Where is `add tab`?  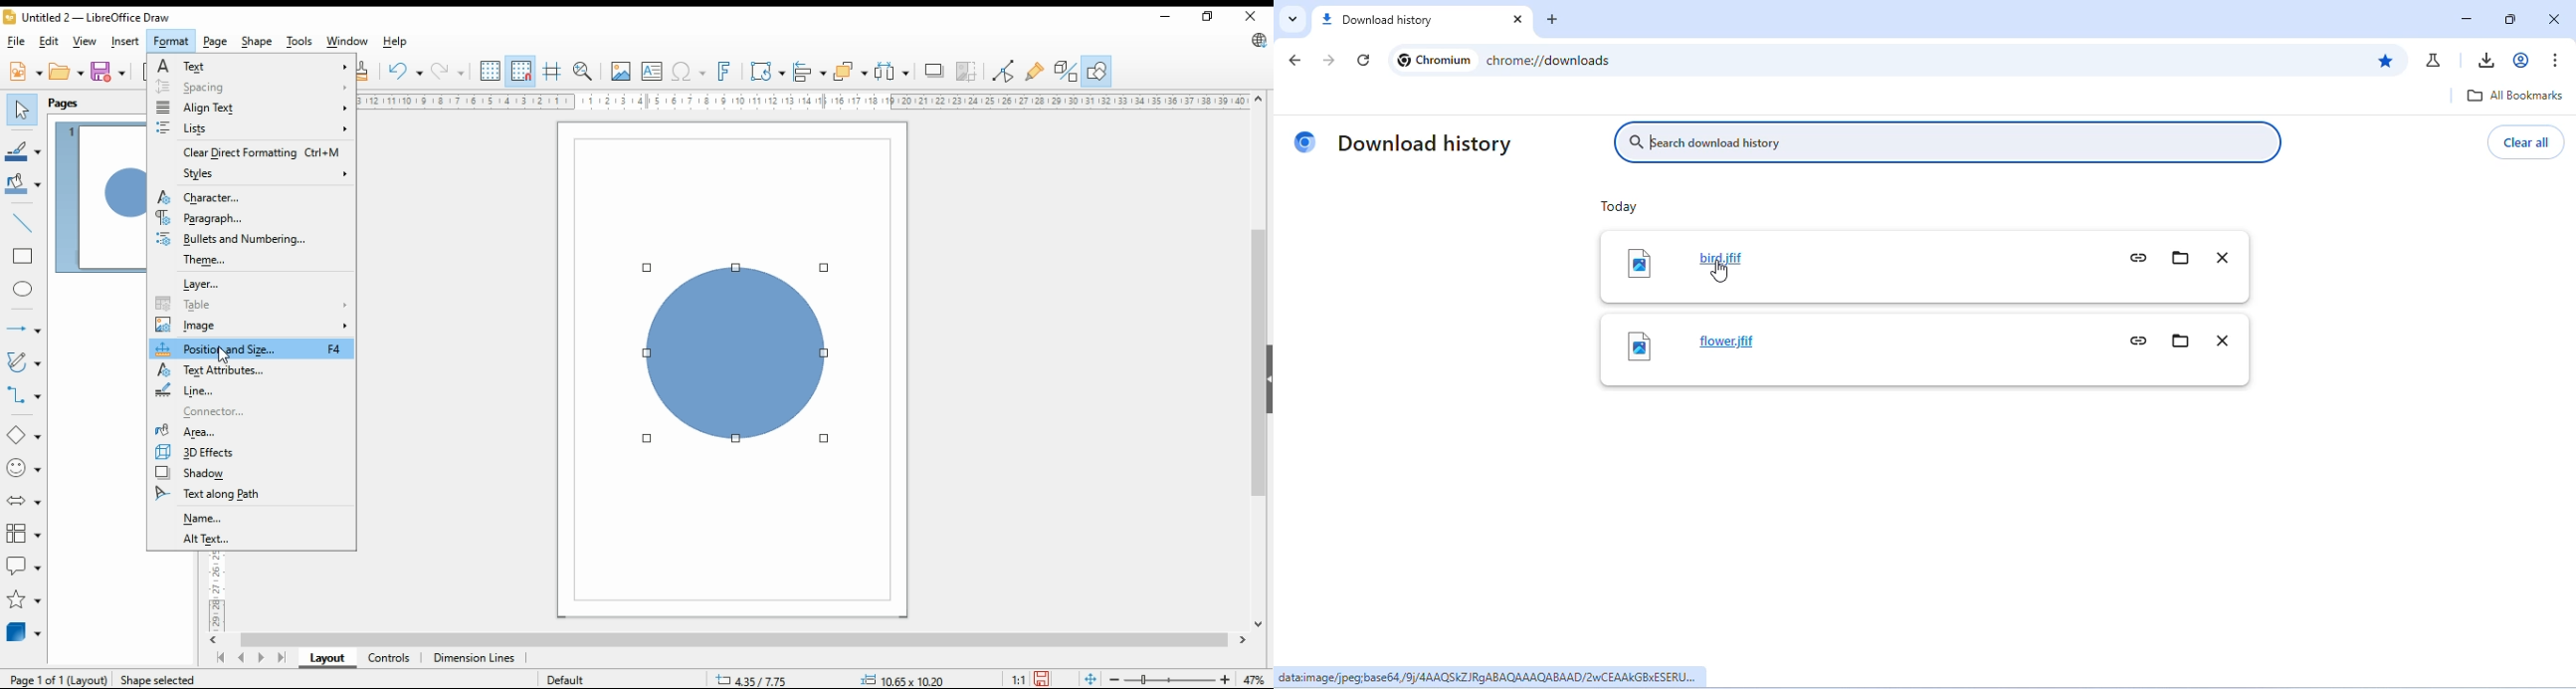
add tab is located at coordinates (1556, 19).